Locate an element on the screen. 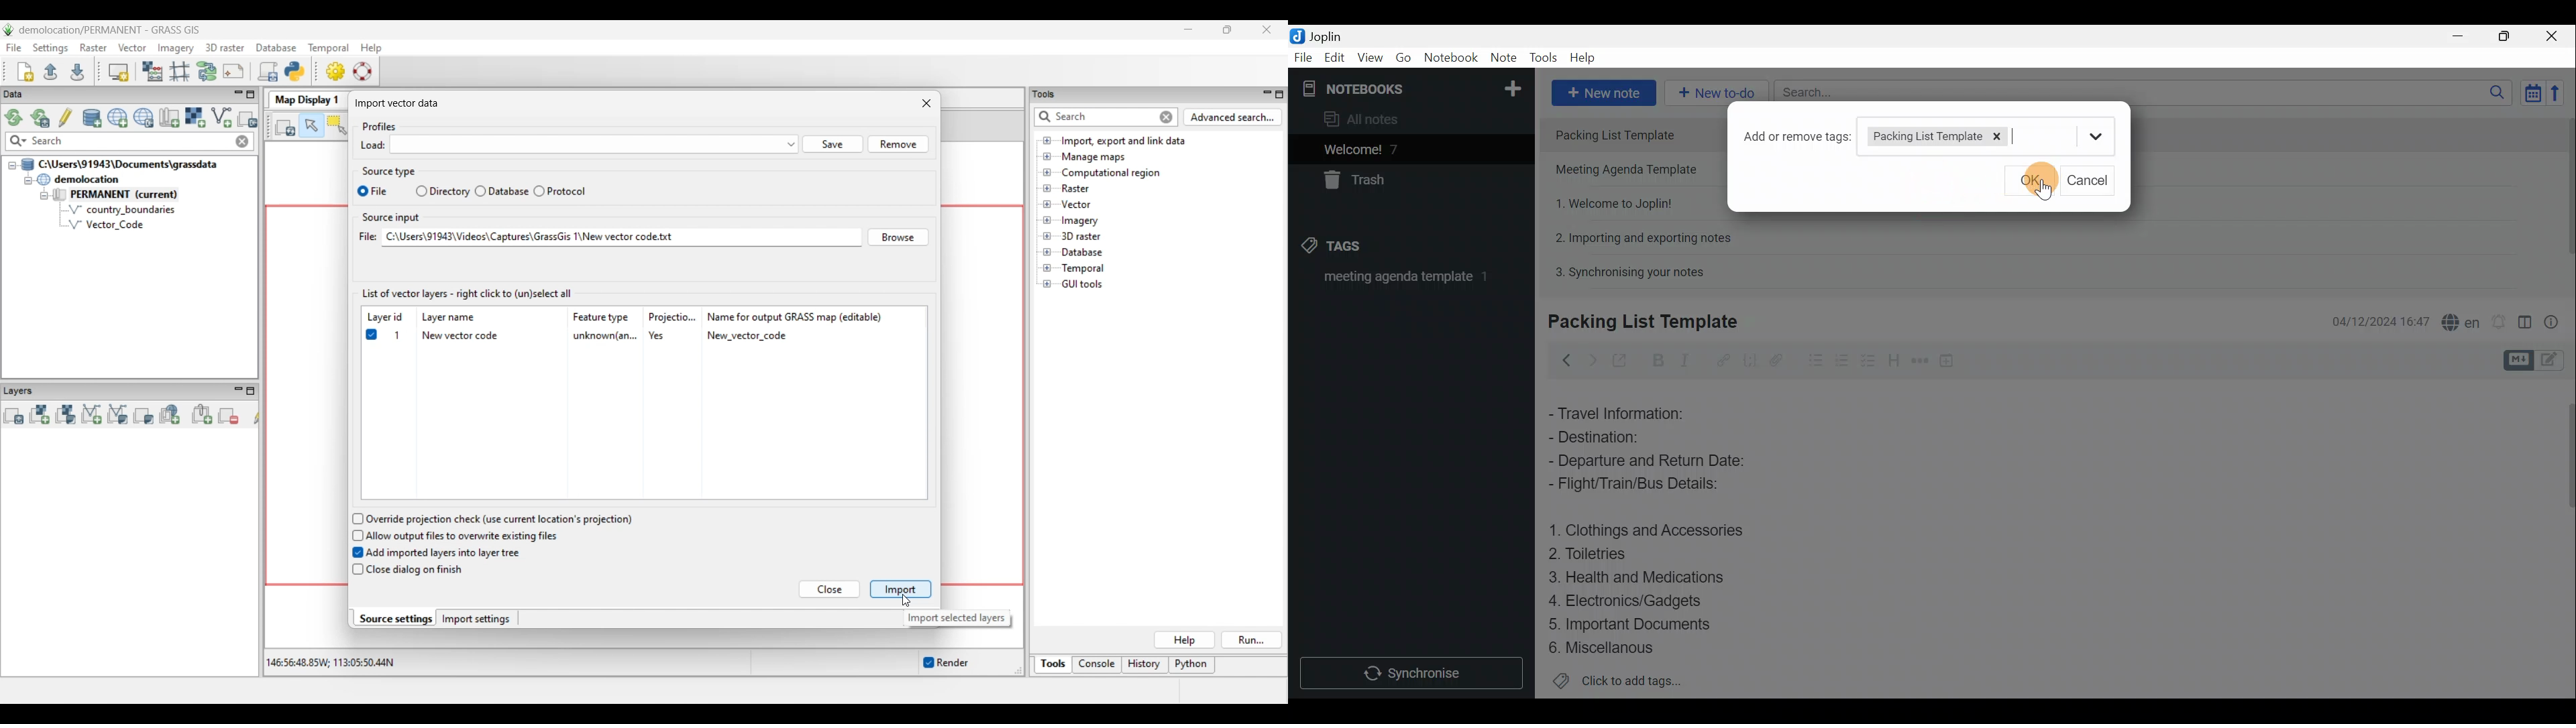  Heading is located at coordinates (1895, 359).